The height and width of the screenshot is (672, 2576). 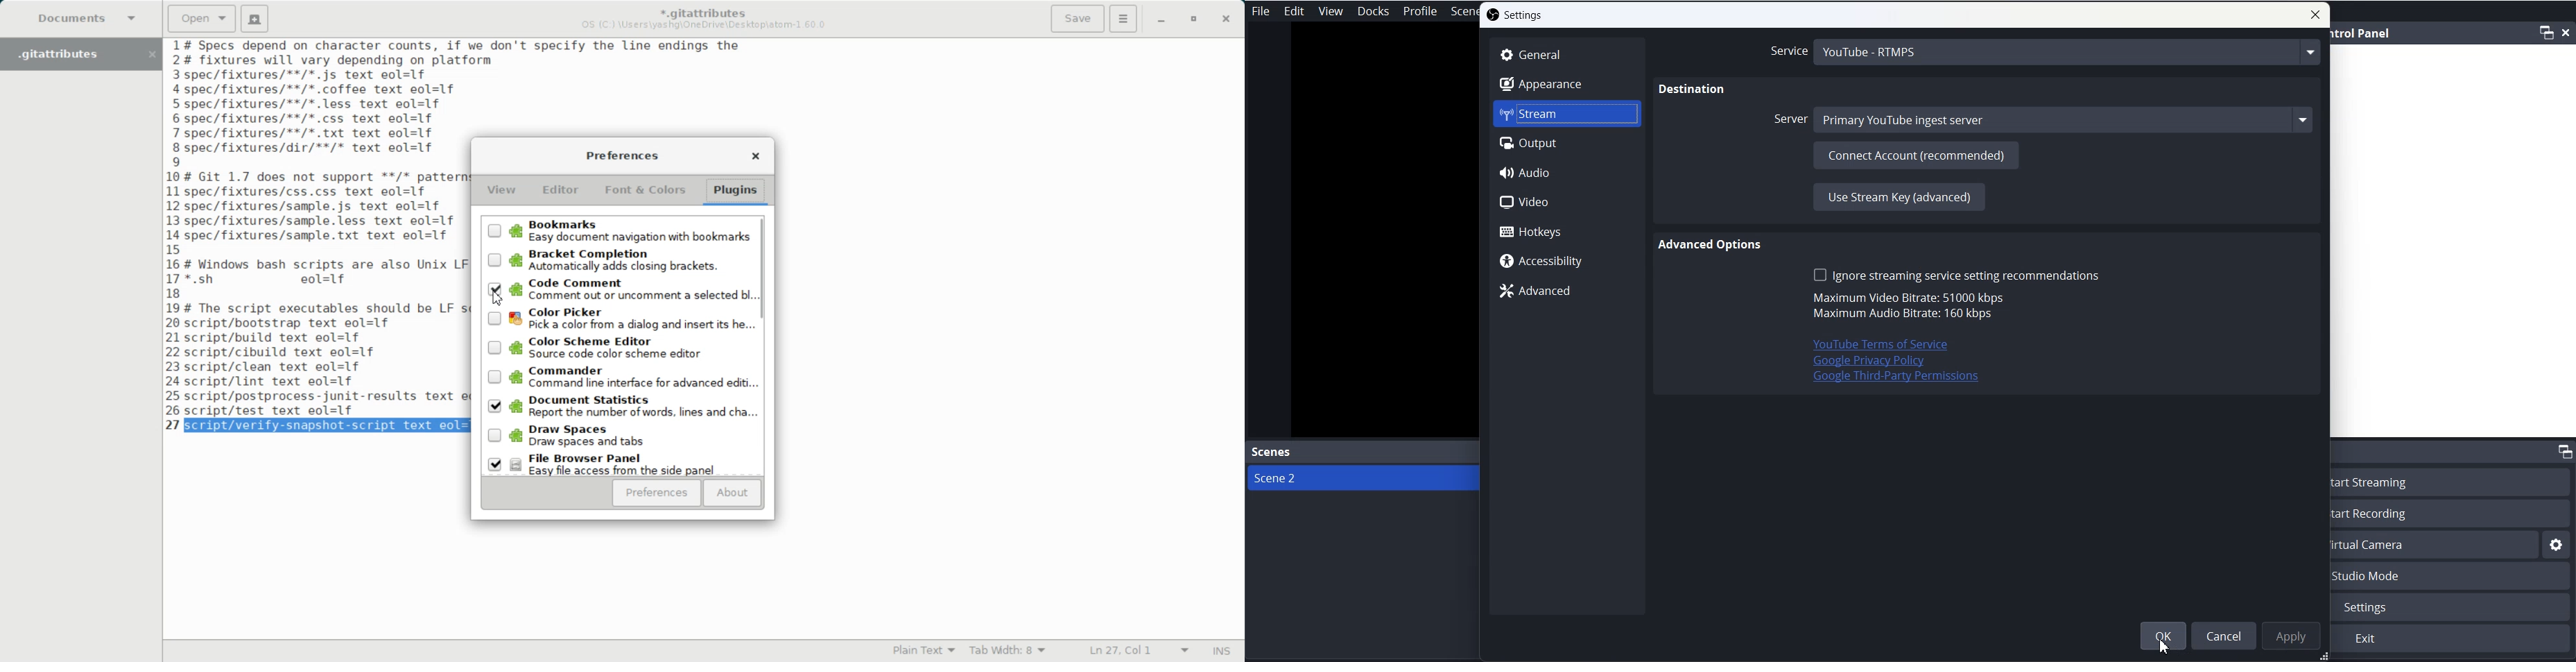 What do you see at coordinates (619, 435) in the screenshot?
I see `Draw Spaces: Draw spaces and tabs` at bounding box center [619, 435].